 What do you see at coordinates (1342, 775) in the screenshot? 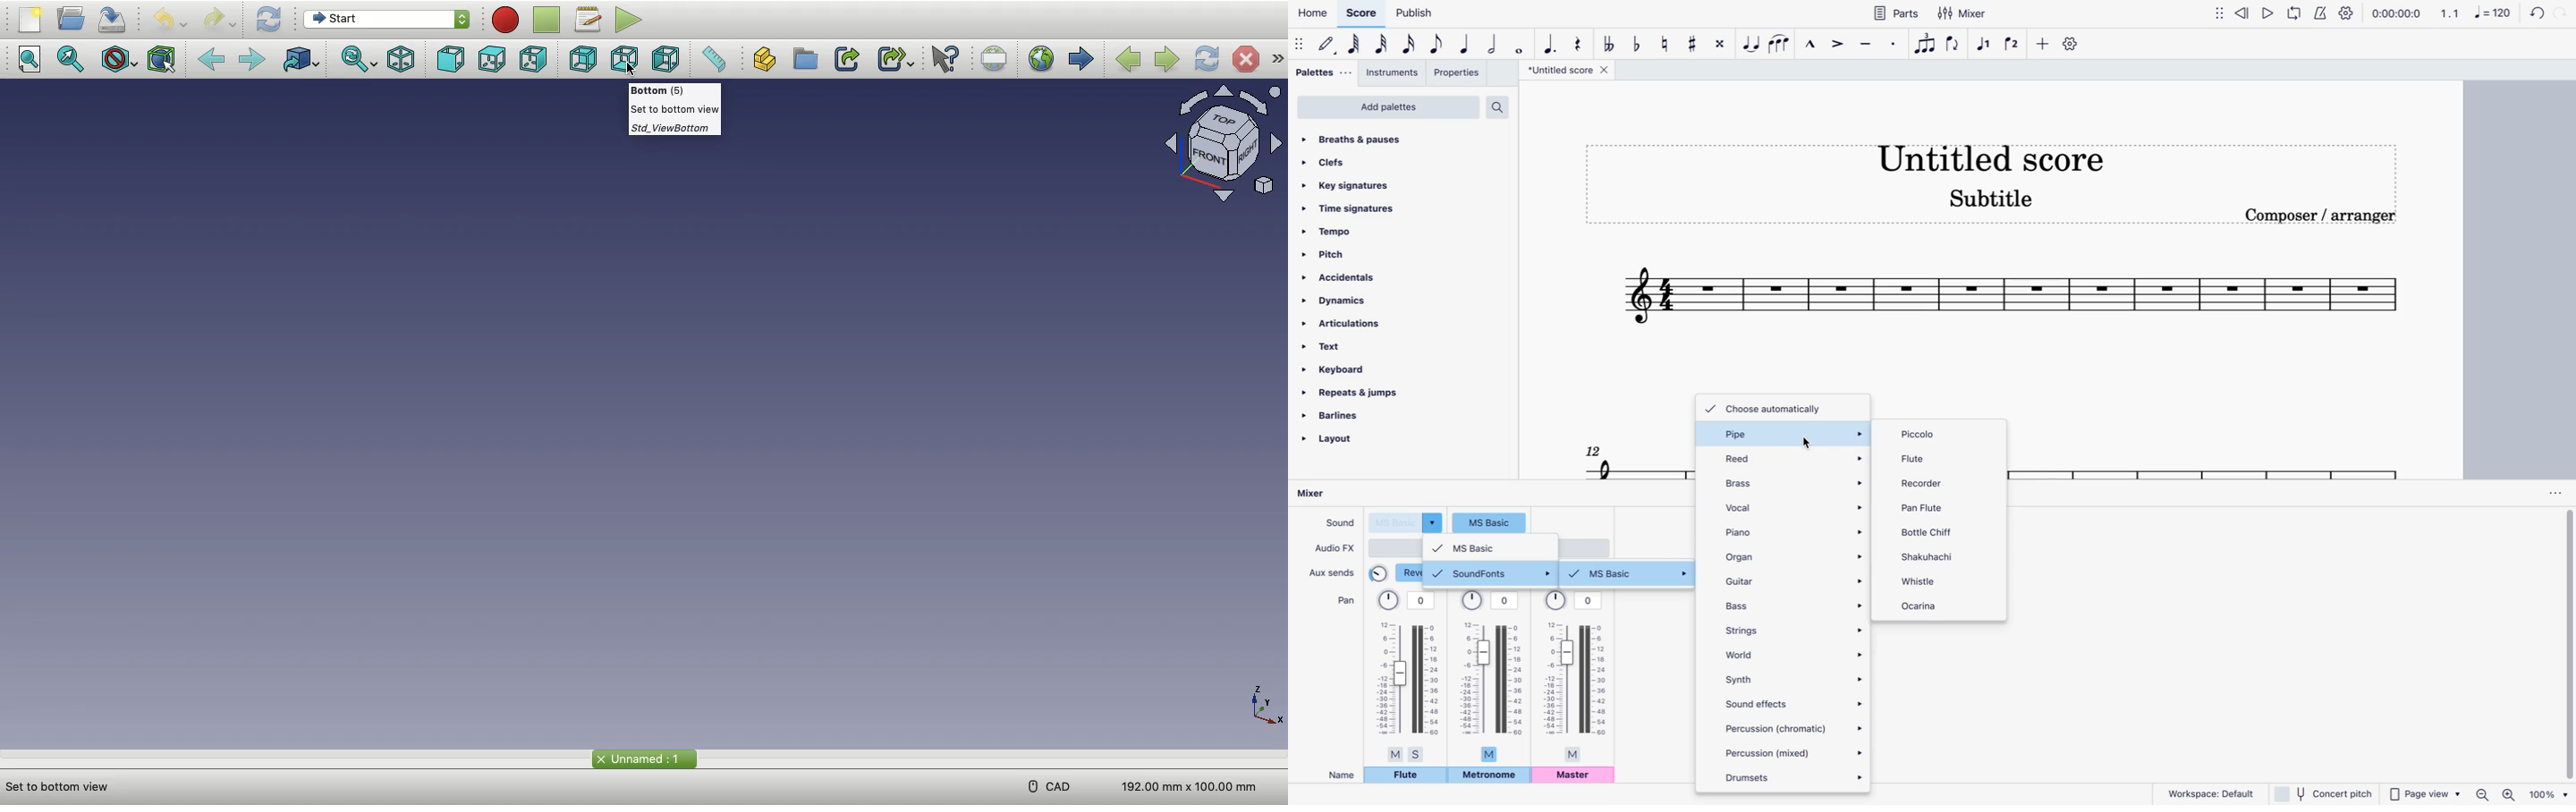
I see `name` at bounding box center [1342, 775].